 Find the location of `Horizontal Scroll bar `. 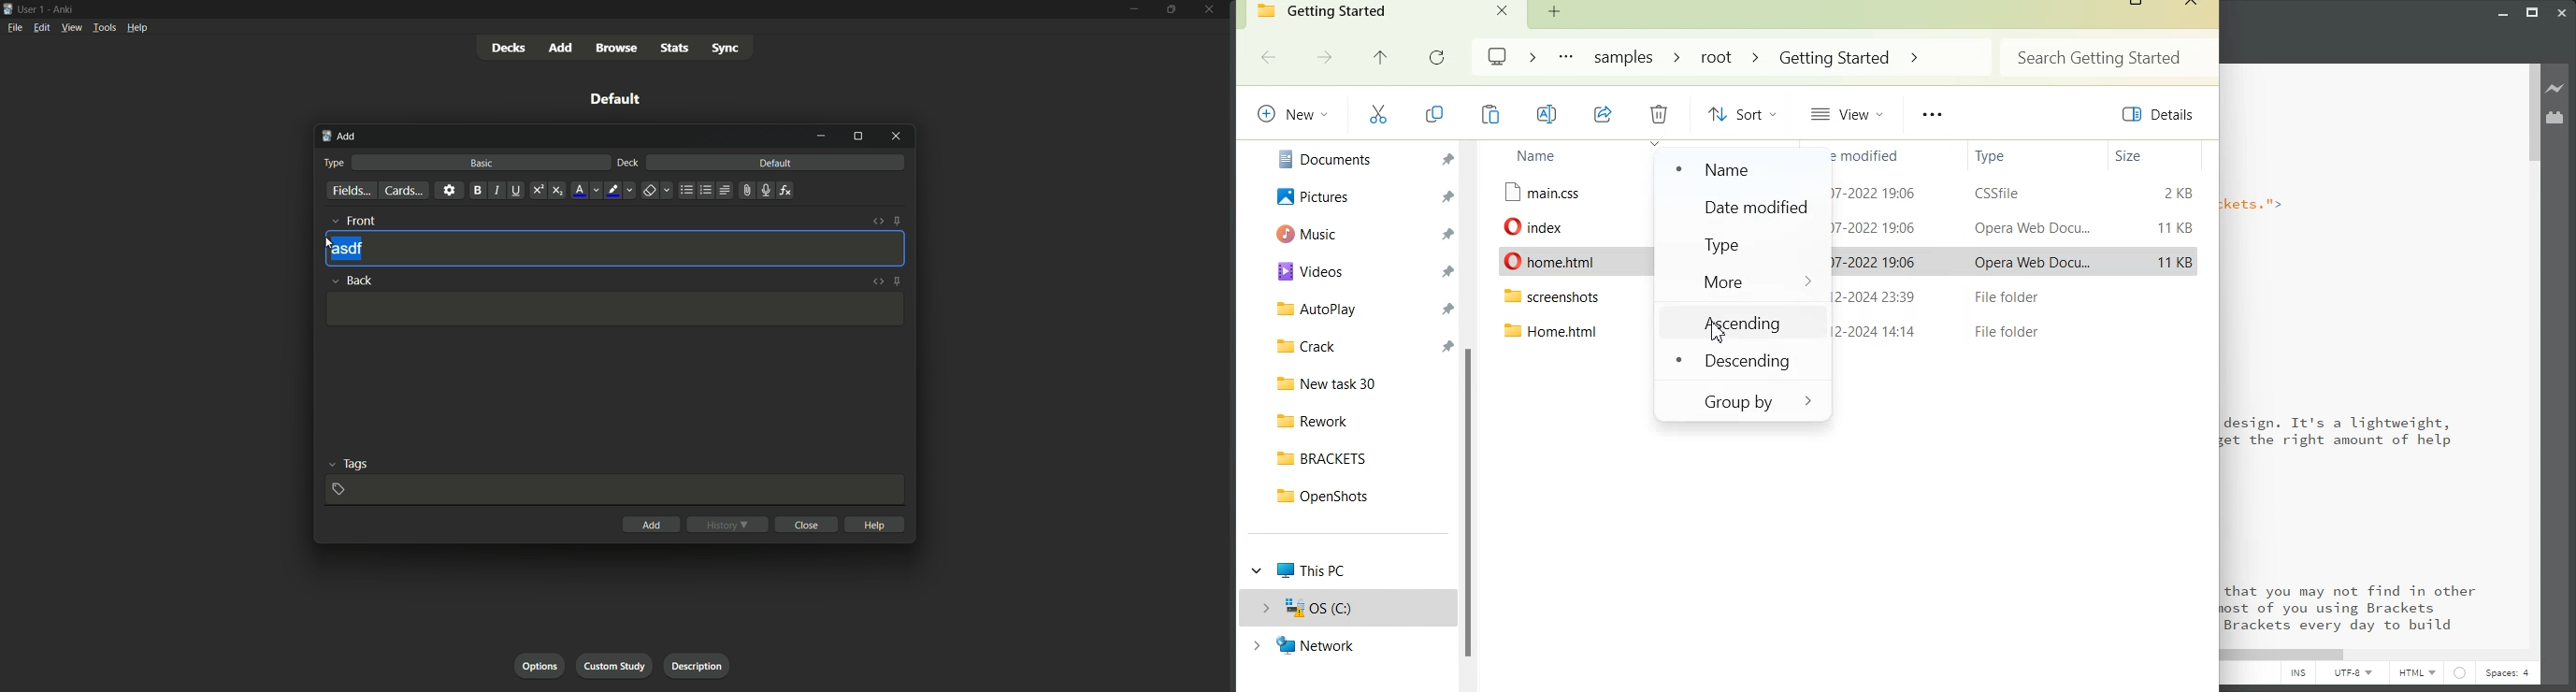

Horizontal Scroll bar  is located at coordinates (1987, 654).